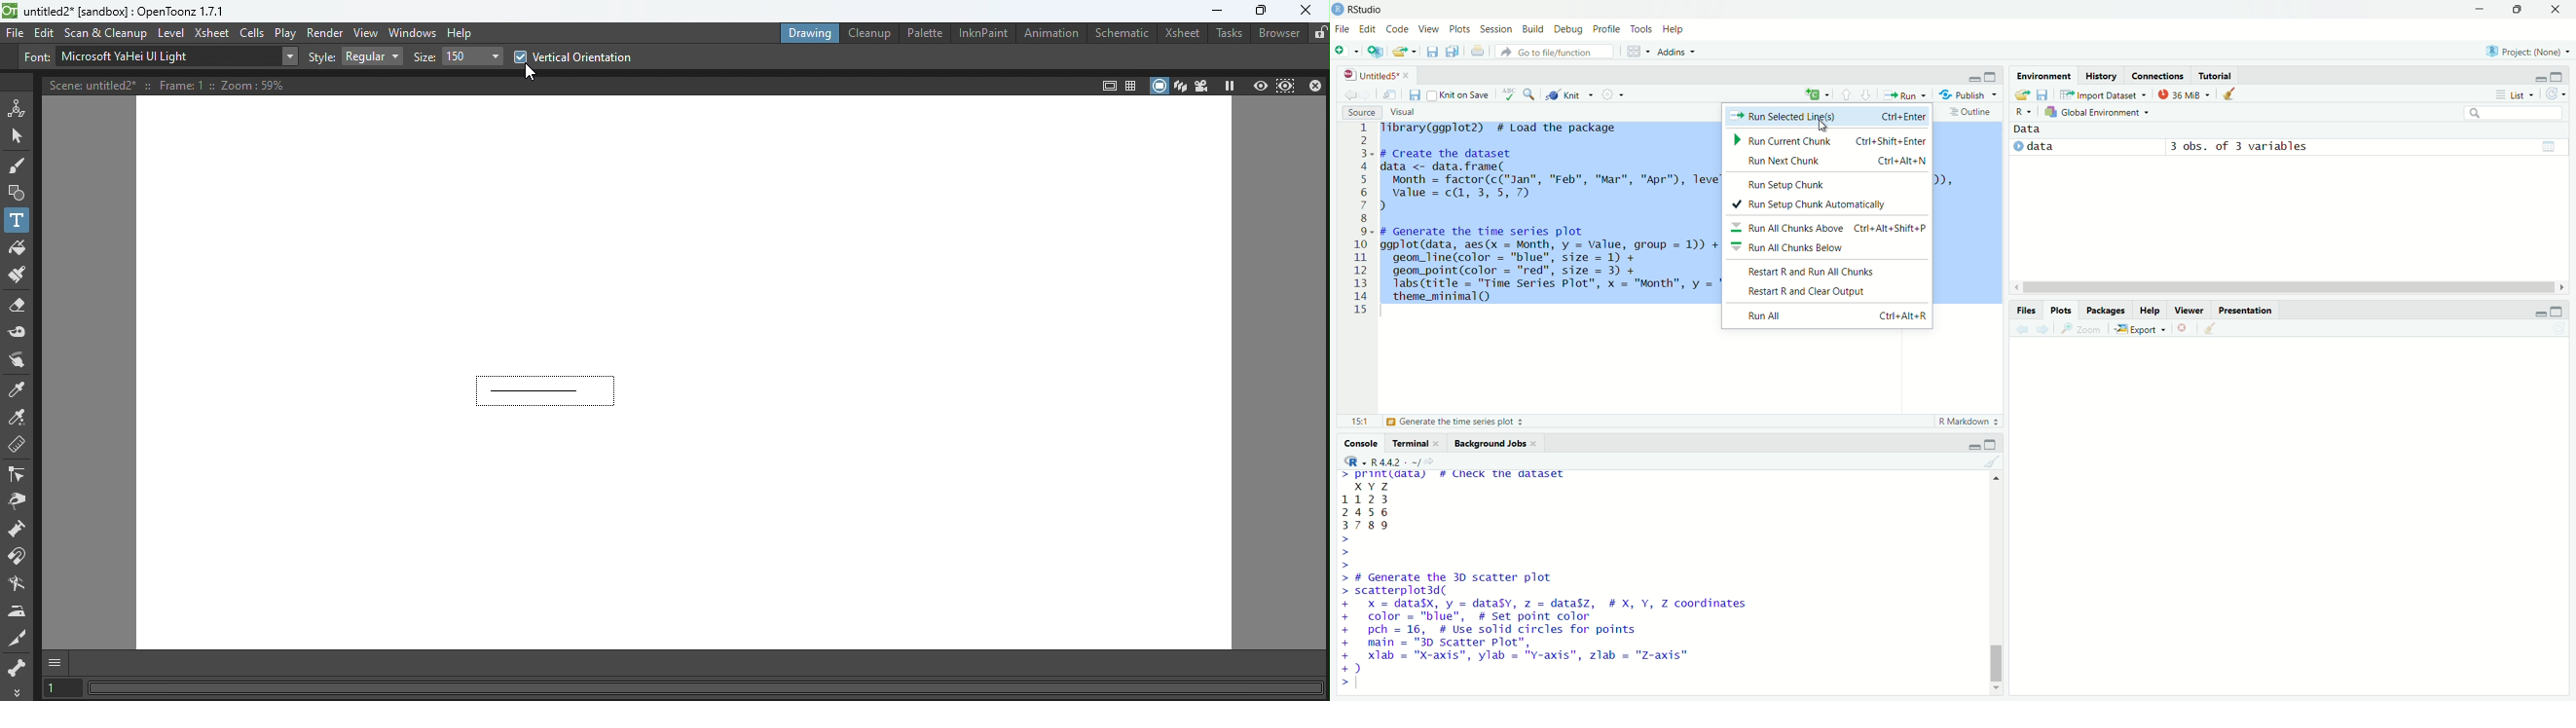 The image size is (2576, 728). Describe the element at coordinates (1994, 73) in the screenshot. I see `maximize` at that location.